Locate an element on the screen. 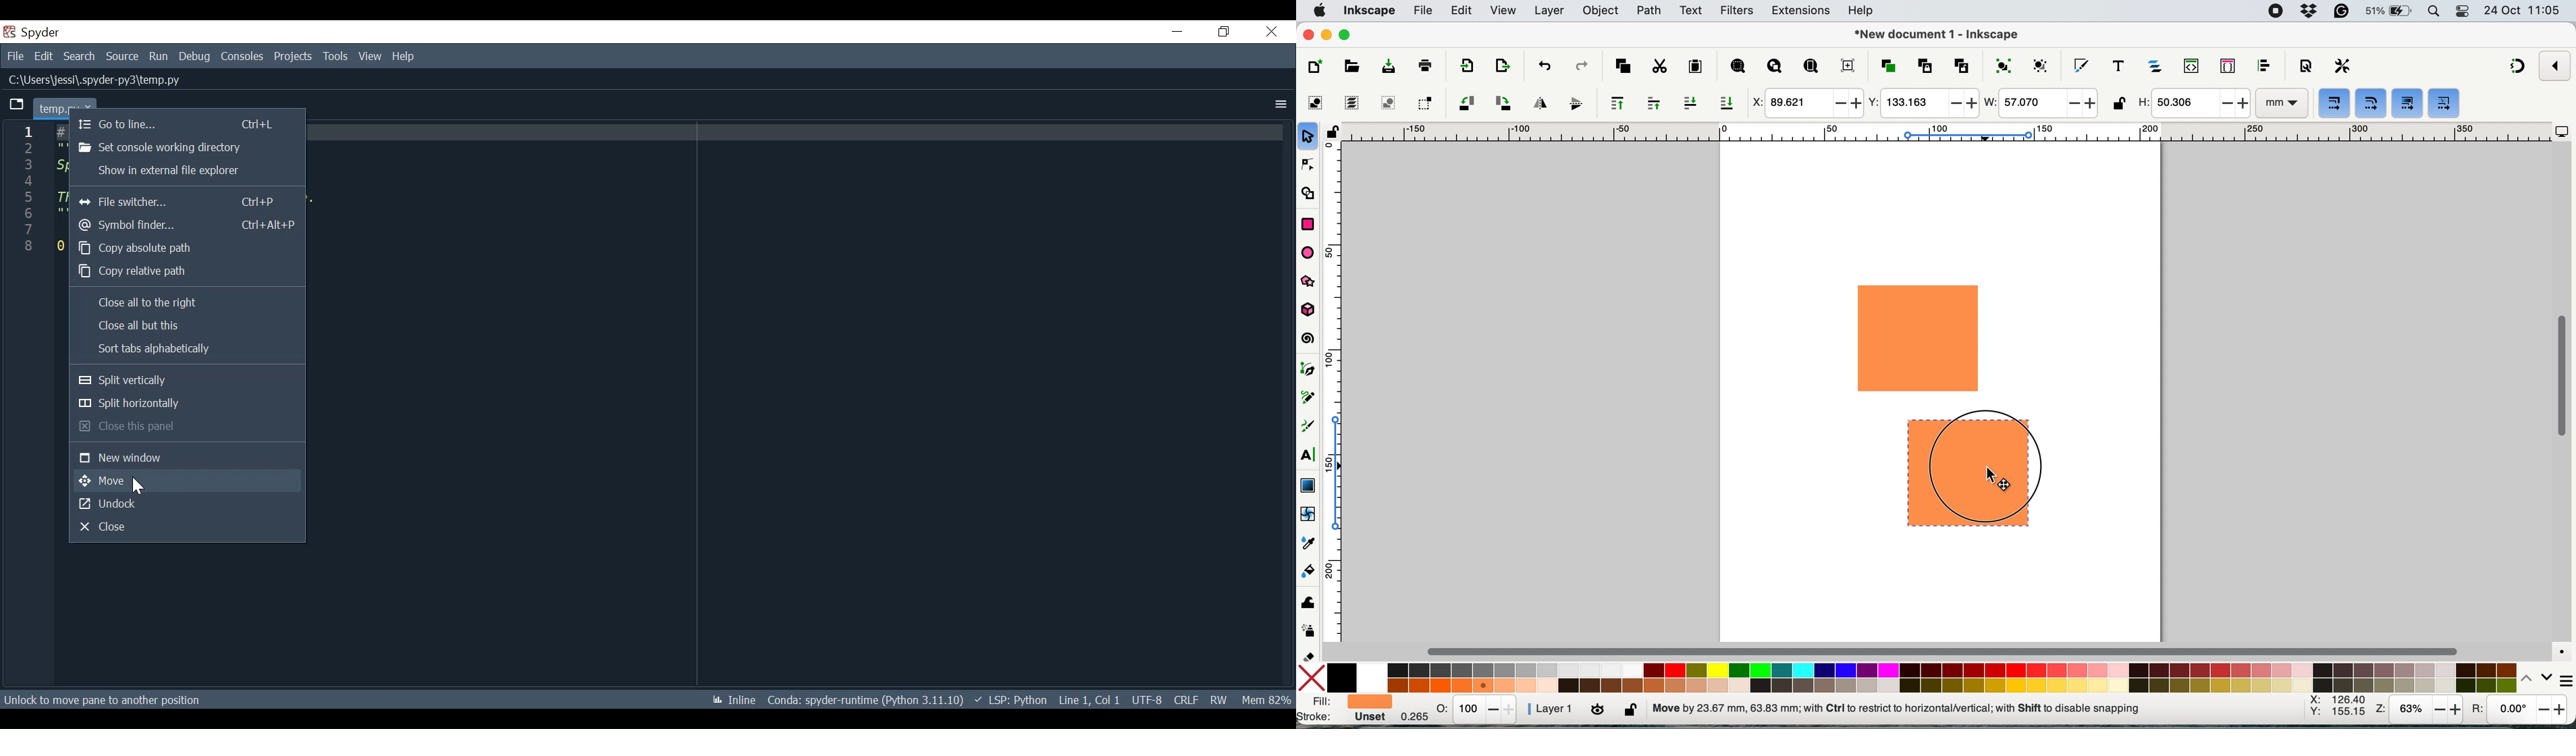  no fill is located at coordinates (1314, 677).